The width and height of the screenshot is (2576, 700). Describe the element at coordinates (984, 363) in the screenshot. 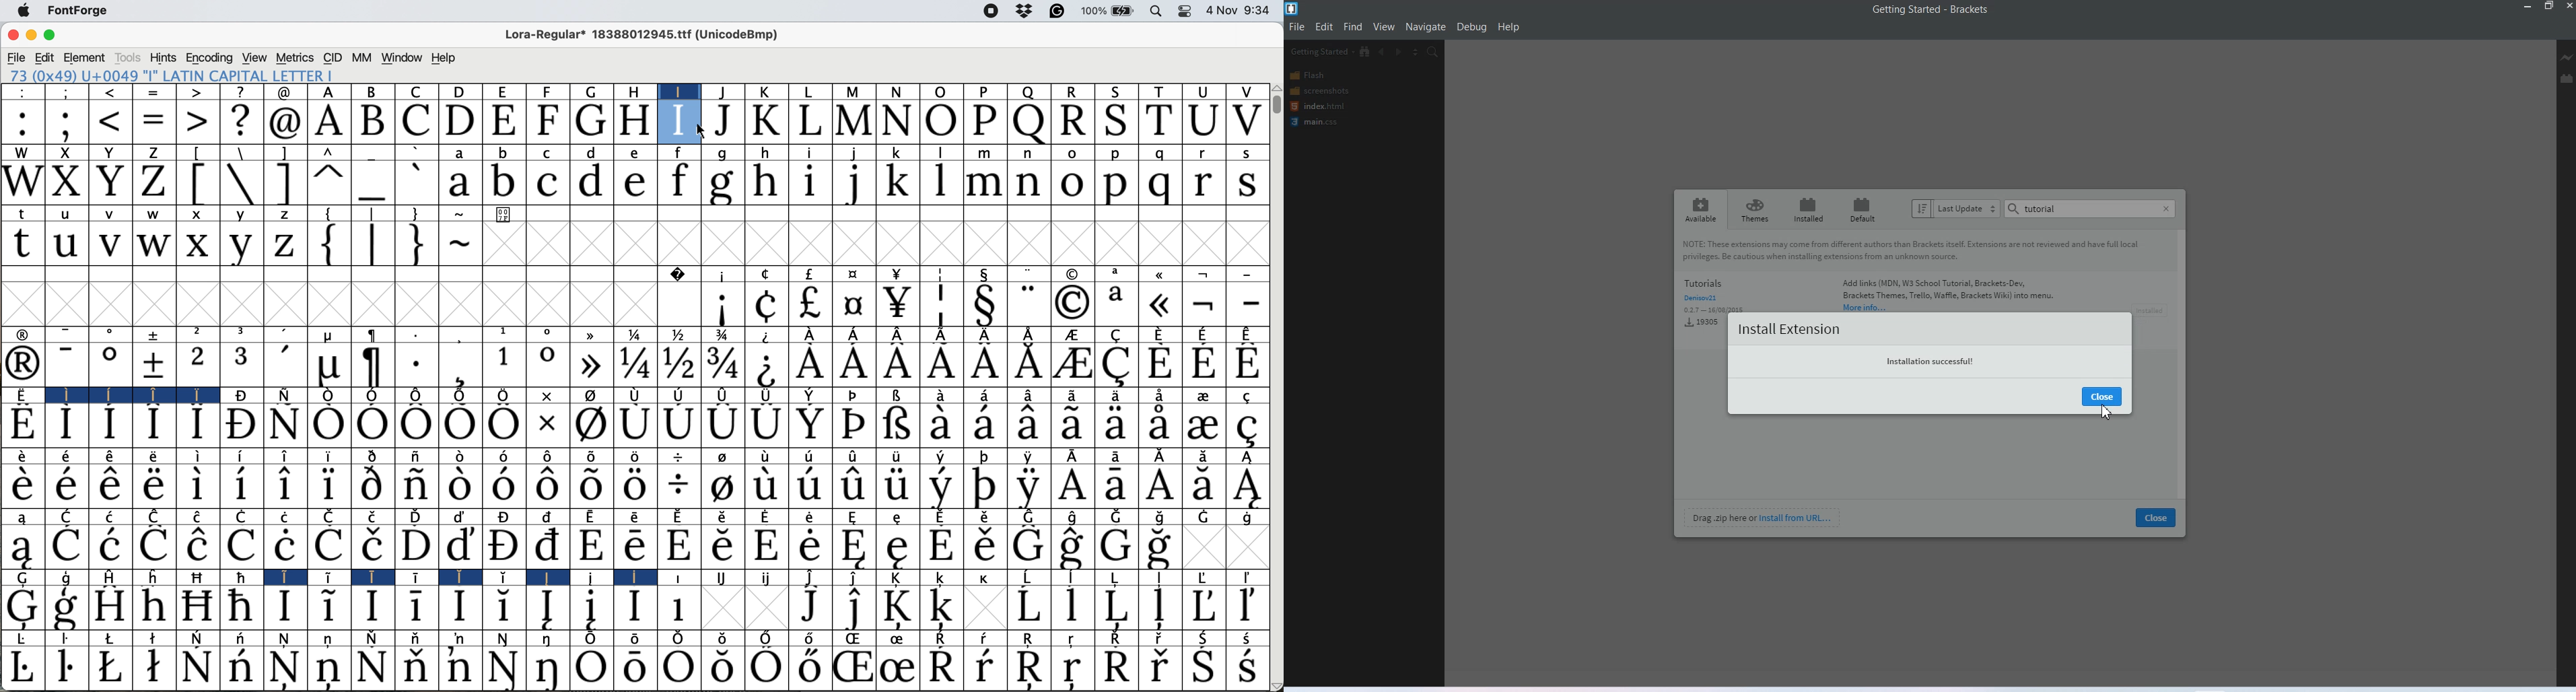

I see `Symbol` at that location.